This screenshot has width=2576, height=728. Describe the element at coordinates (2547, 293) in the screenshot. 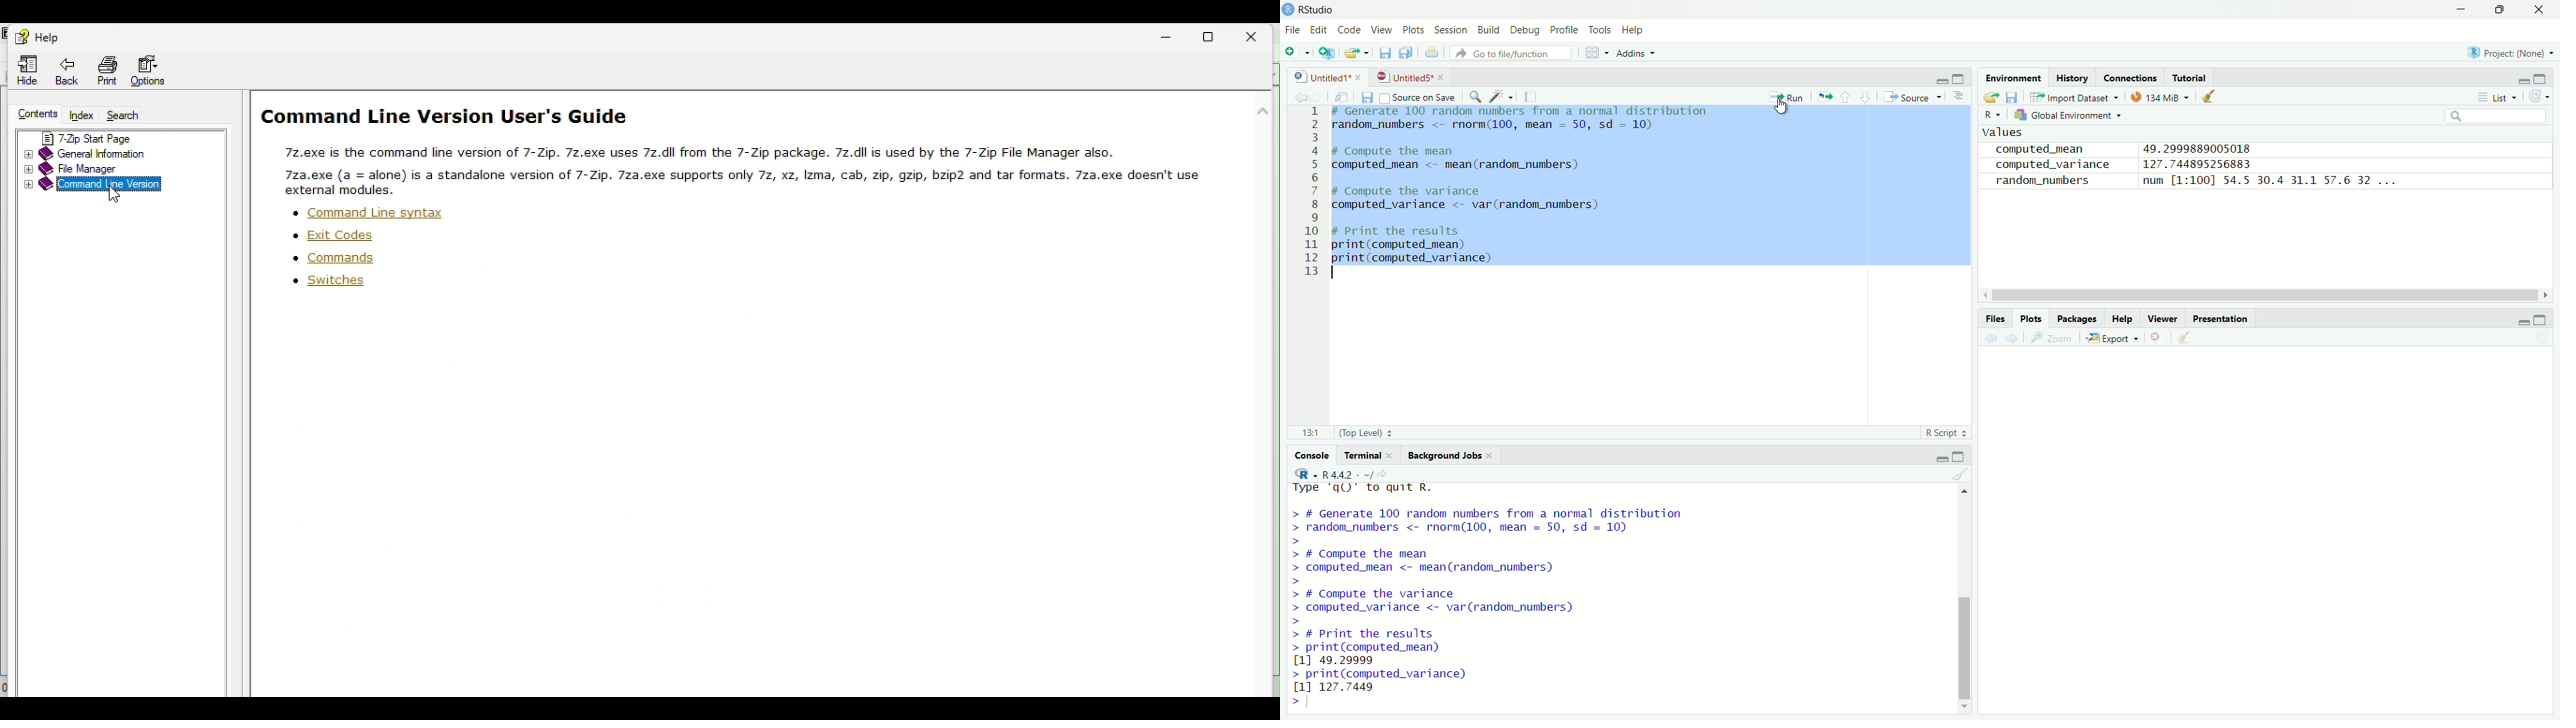

I see `move right` at that location.